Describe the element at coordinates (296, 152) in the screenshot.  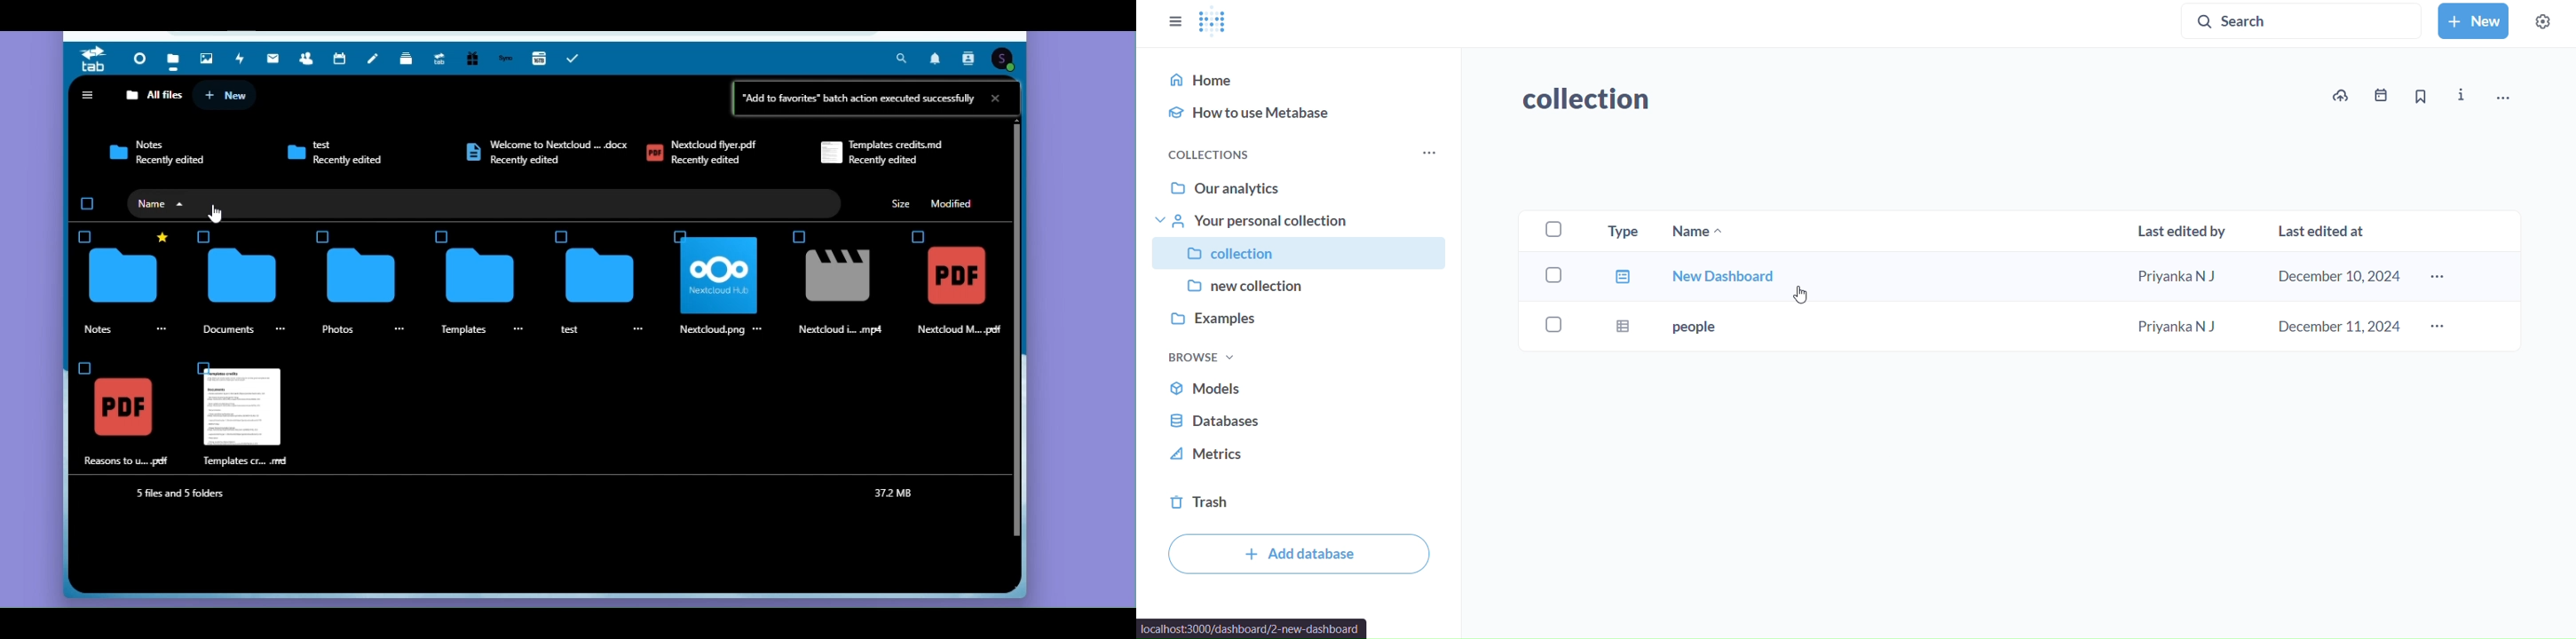
I see `Icon` at that location.